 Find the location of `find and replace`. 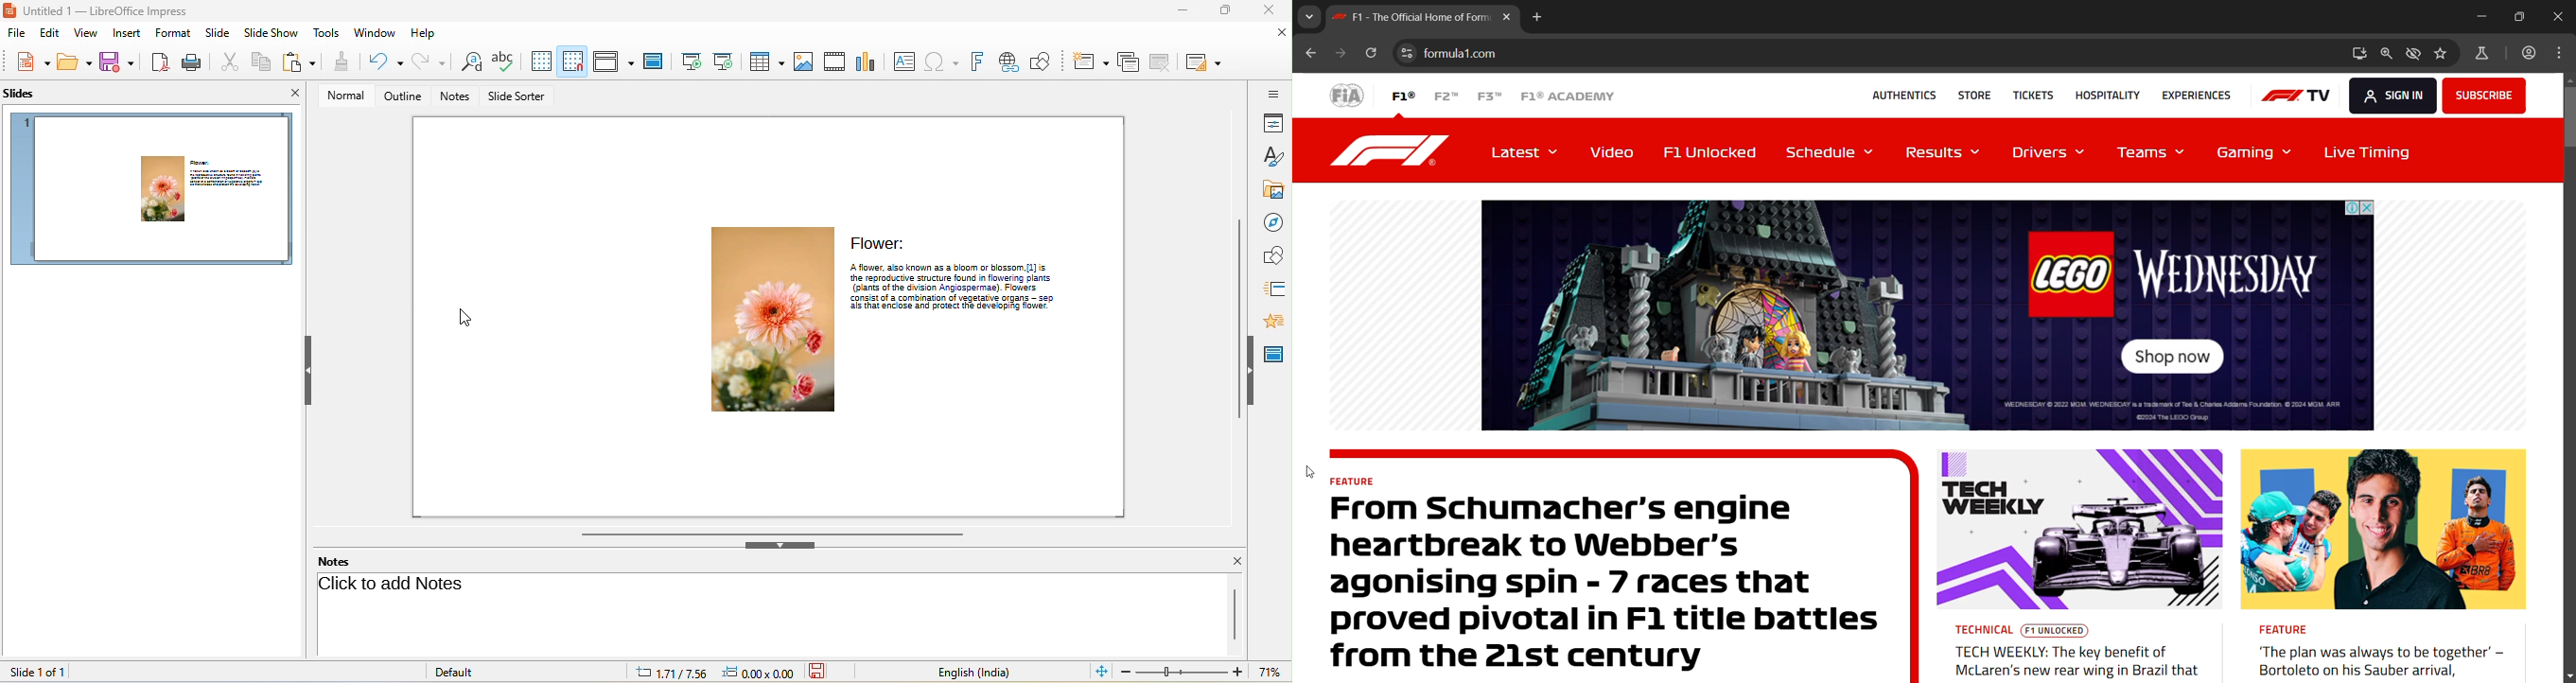

find and replace is located at coordinates (468, 62).